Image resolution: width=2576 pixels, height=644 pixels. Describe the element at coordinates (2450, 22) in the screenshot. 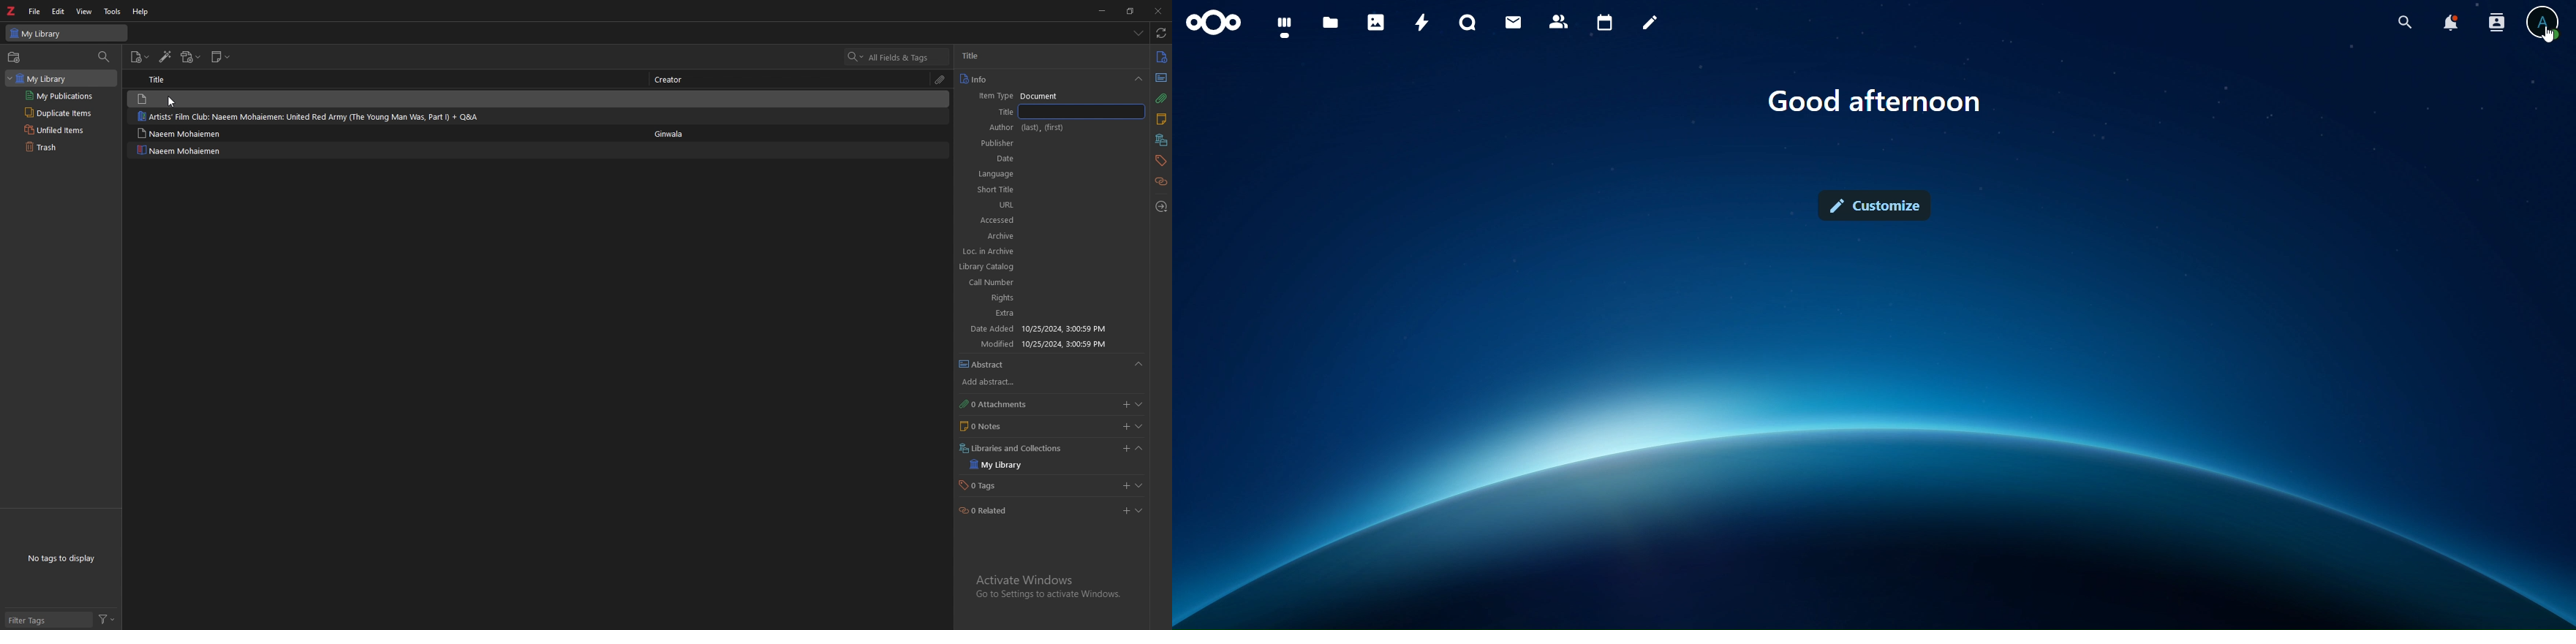

I see `notifications` at that location.